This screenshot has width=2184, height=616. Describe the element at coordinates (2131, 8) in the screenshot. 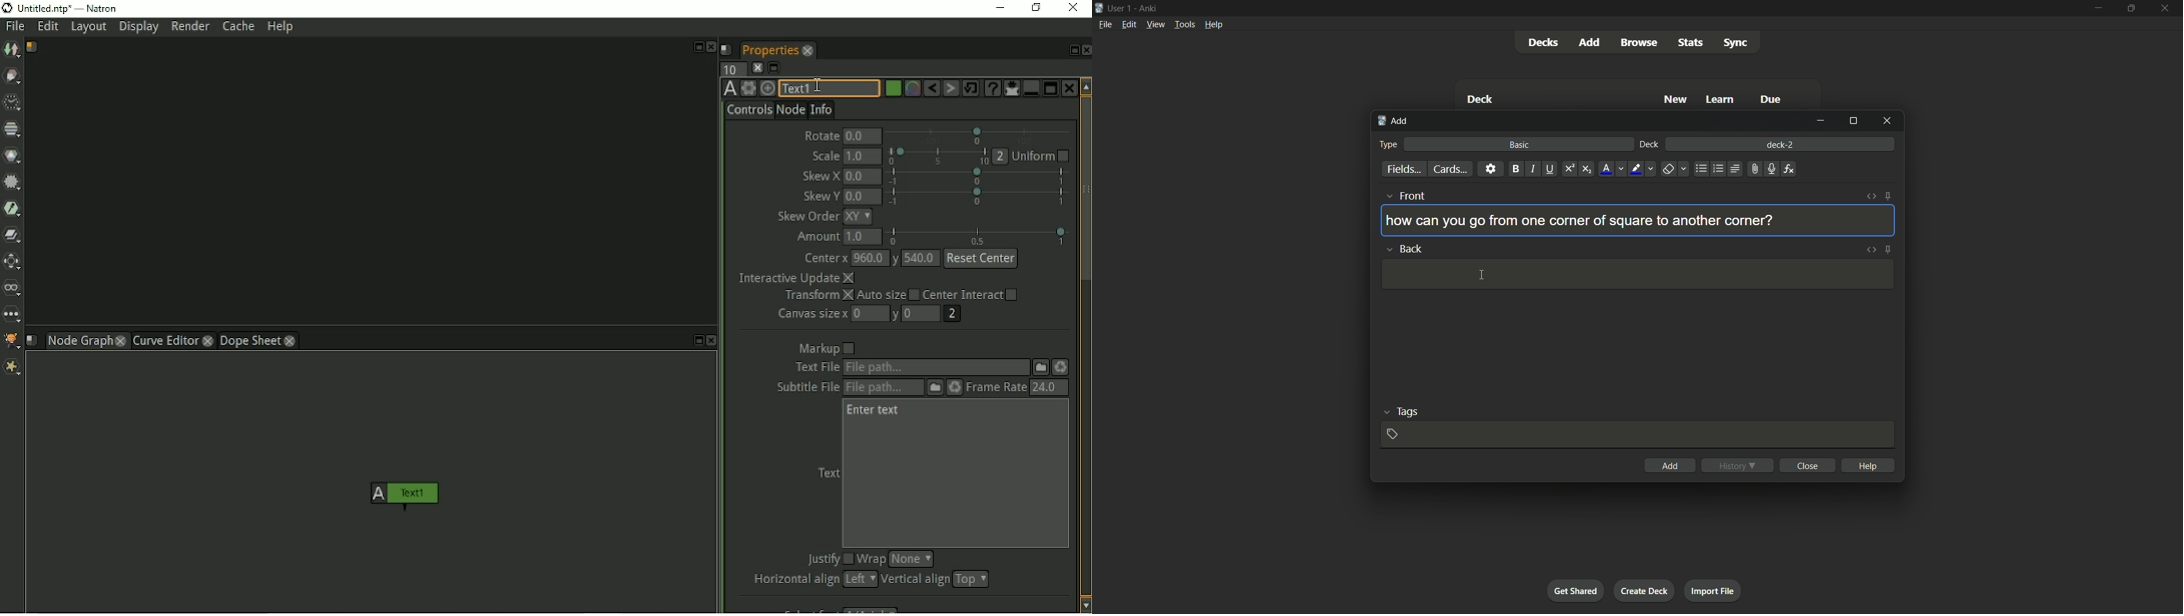

I see `maximize` at that location.